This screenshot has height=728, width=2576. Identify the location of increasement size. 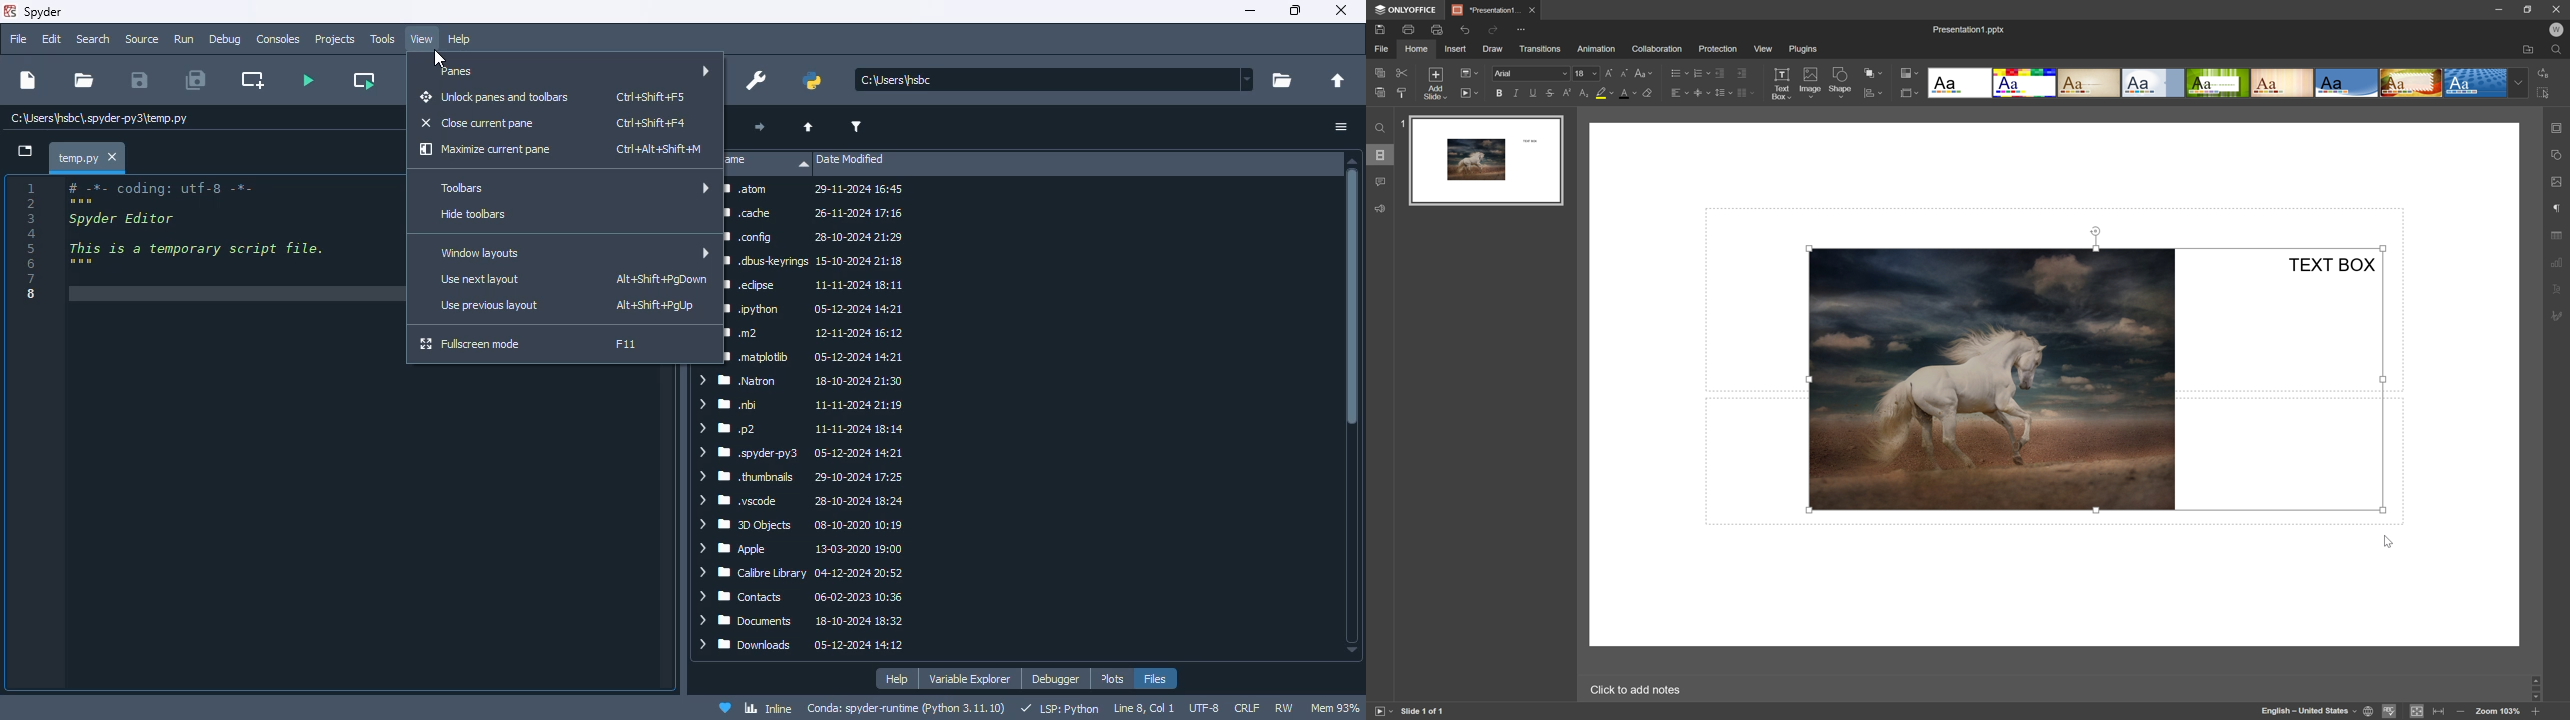
(1611, 73).